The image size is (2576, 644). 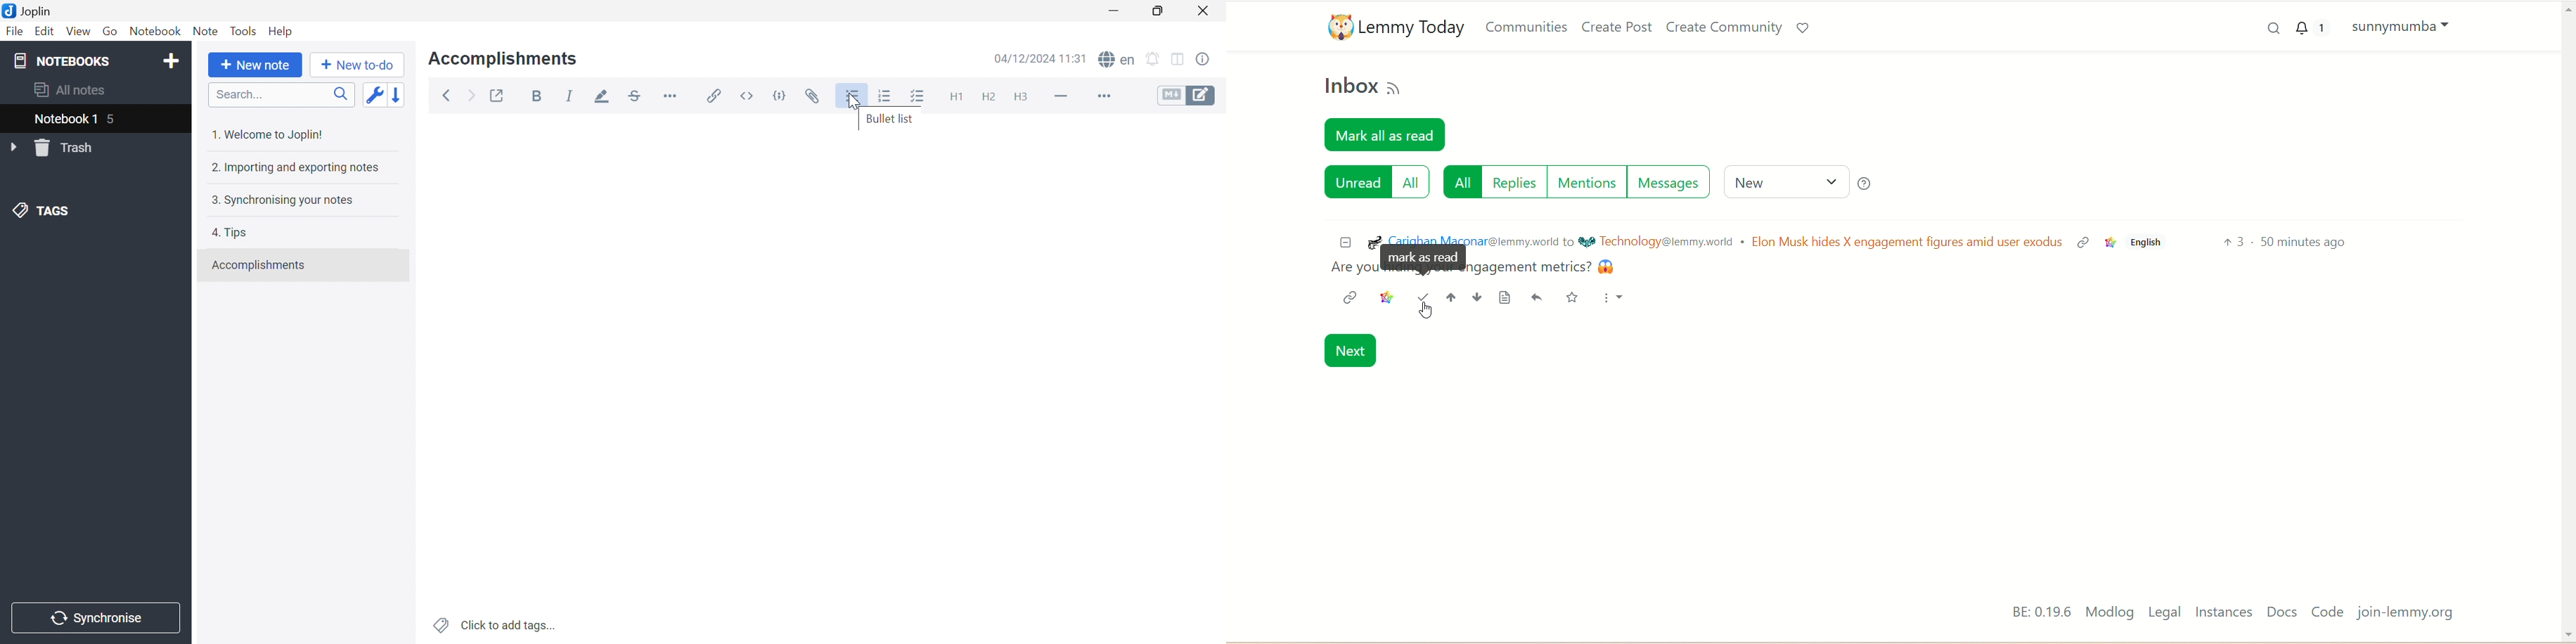 I want to click on Edit, so click(x=47, y=33).